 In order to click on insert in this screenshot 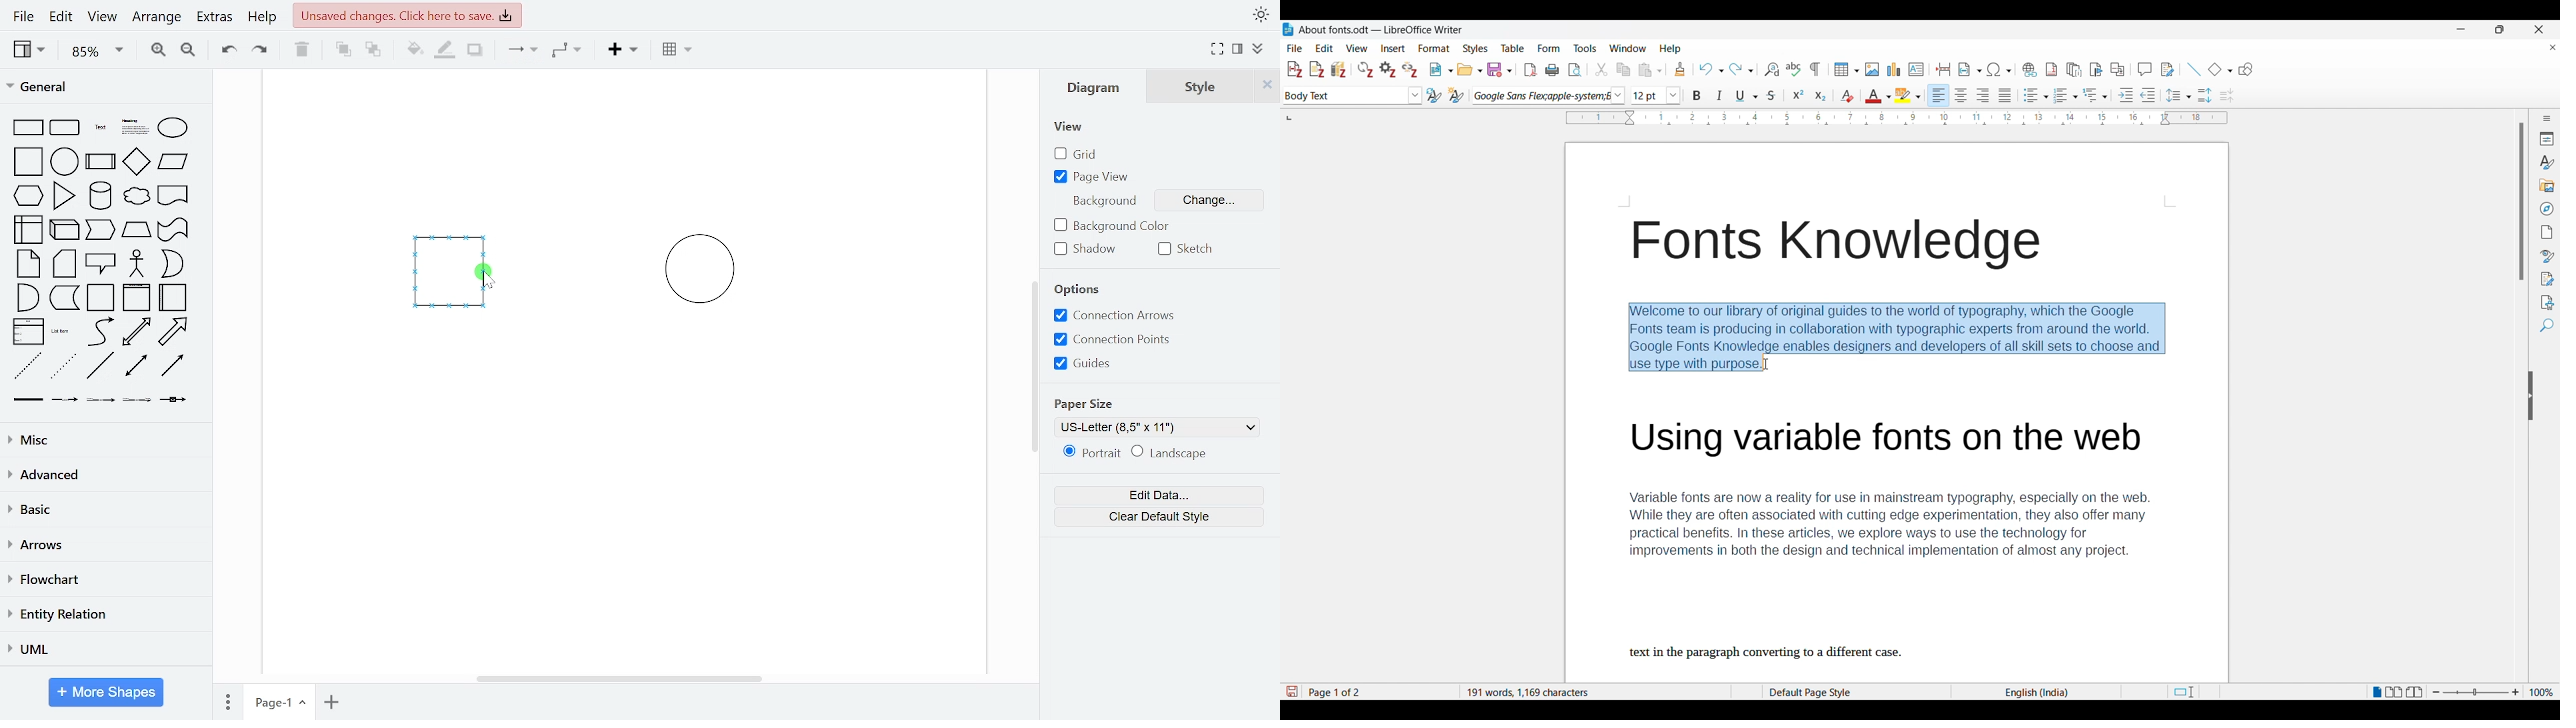, I will do `click(628, 50)`.